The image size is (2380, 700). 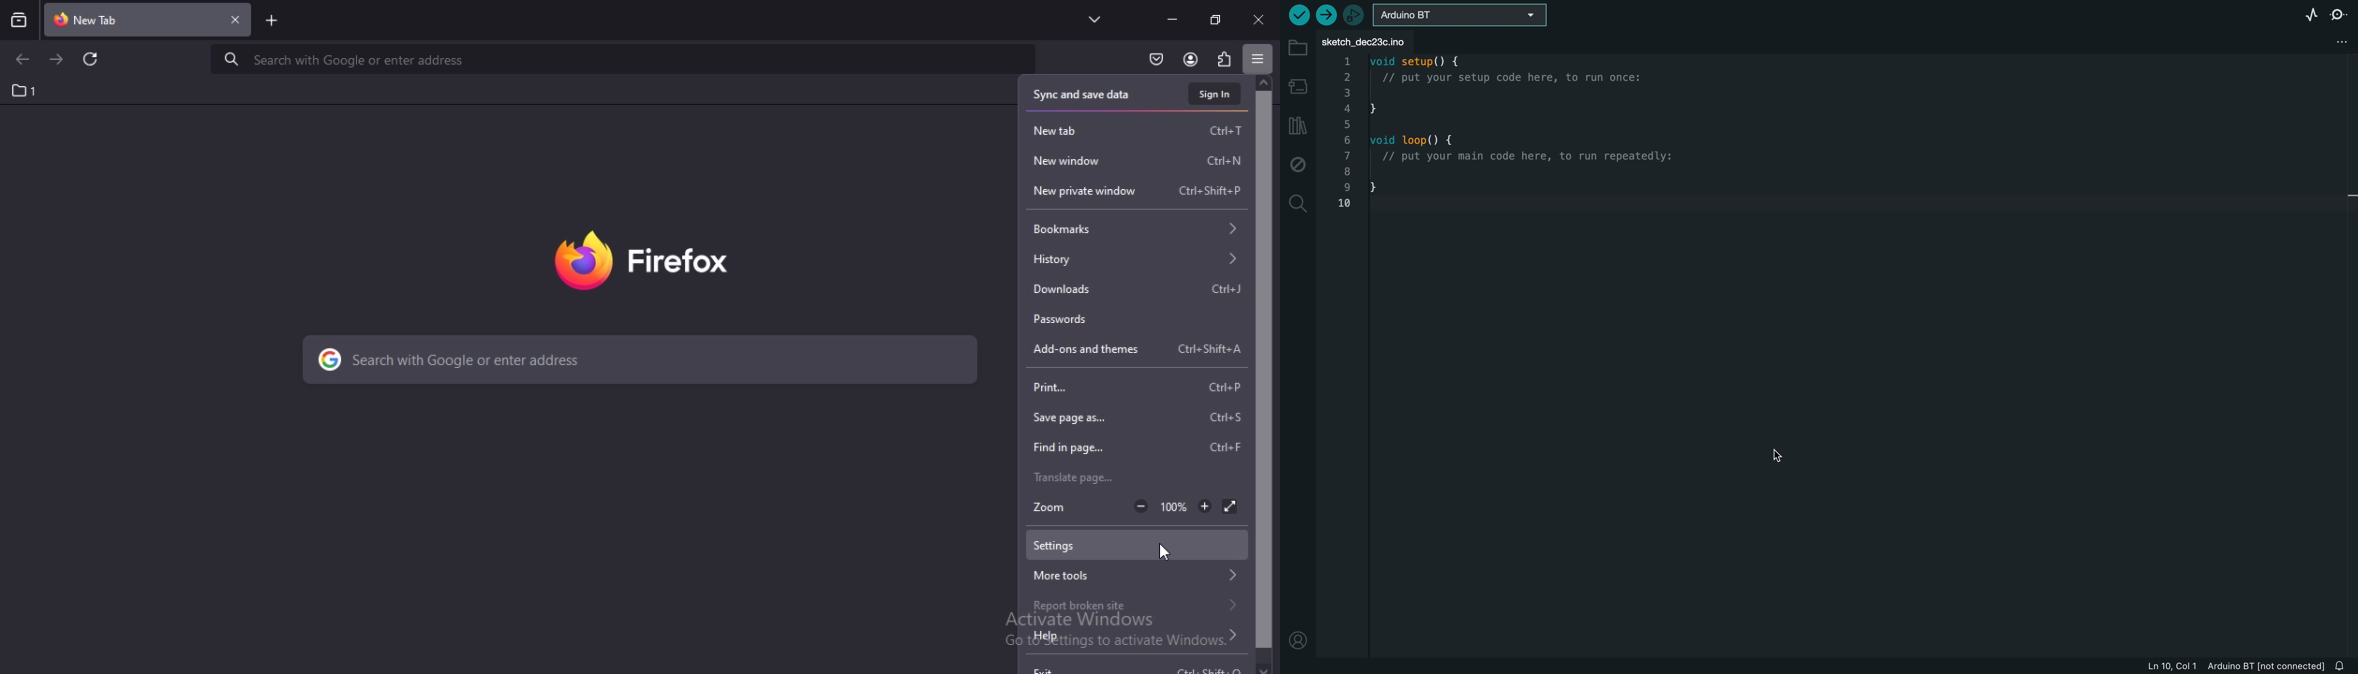 What do you see at coordinates (1139, 506) in the screenshot?
I see `zoom out` at bounding box center [1139, 506].